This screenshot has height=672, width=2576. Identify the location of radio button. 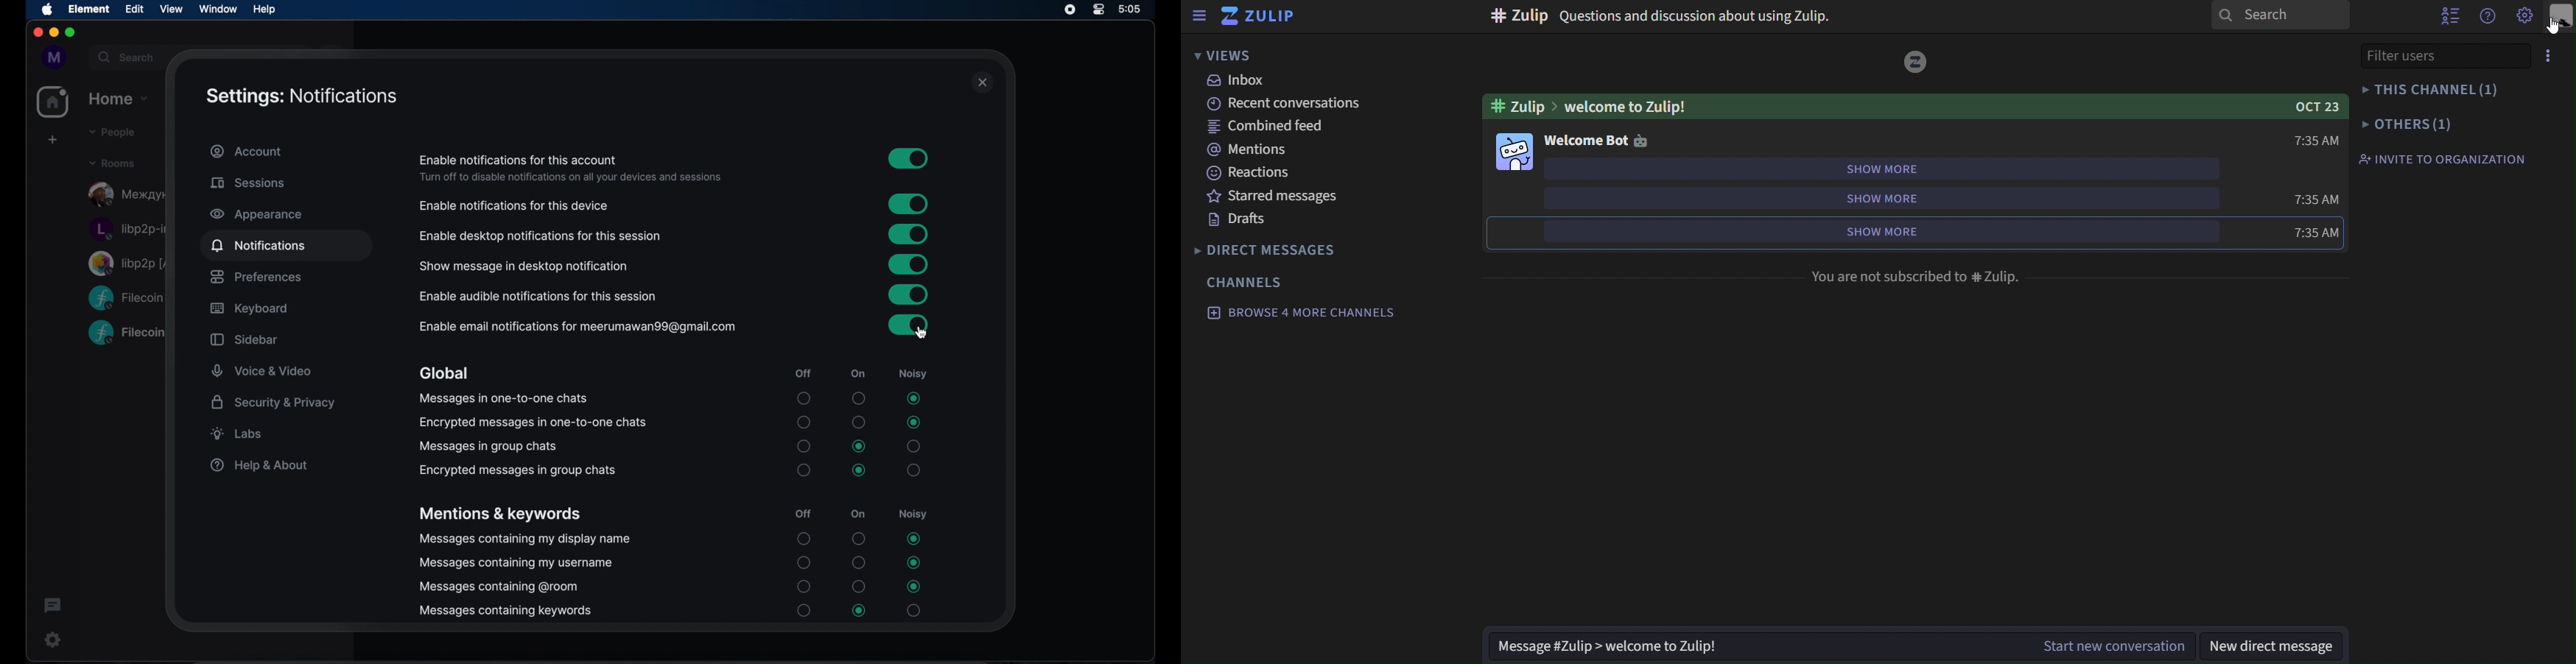
(805, 587).